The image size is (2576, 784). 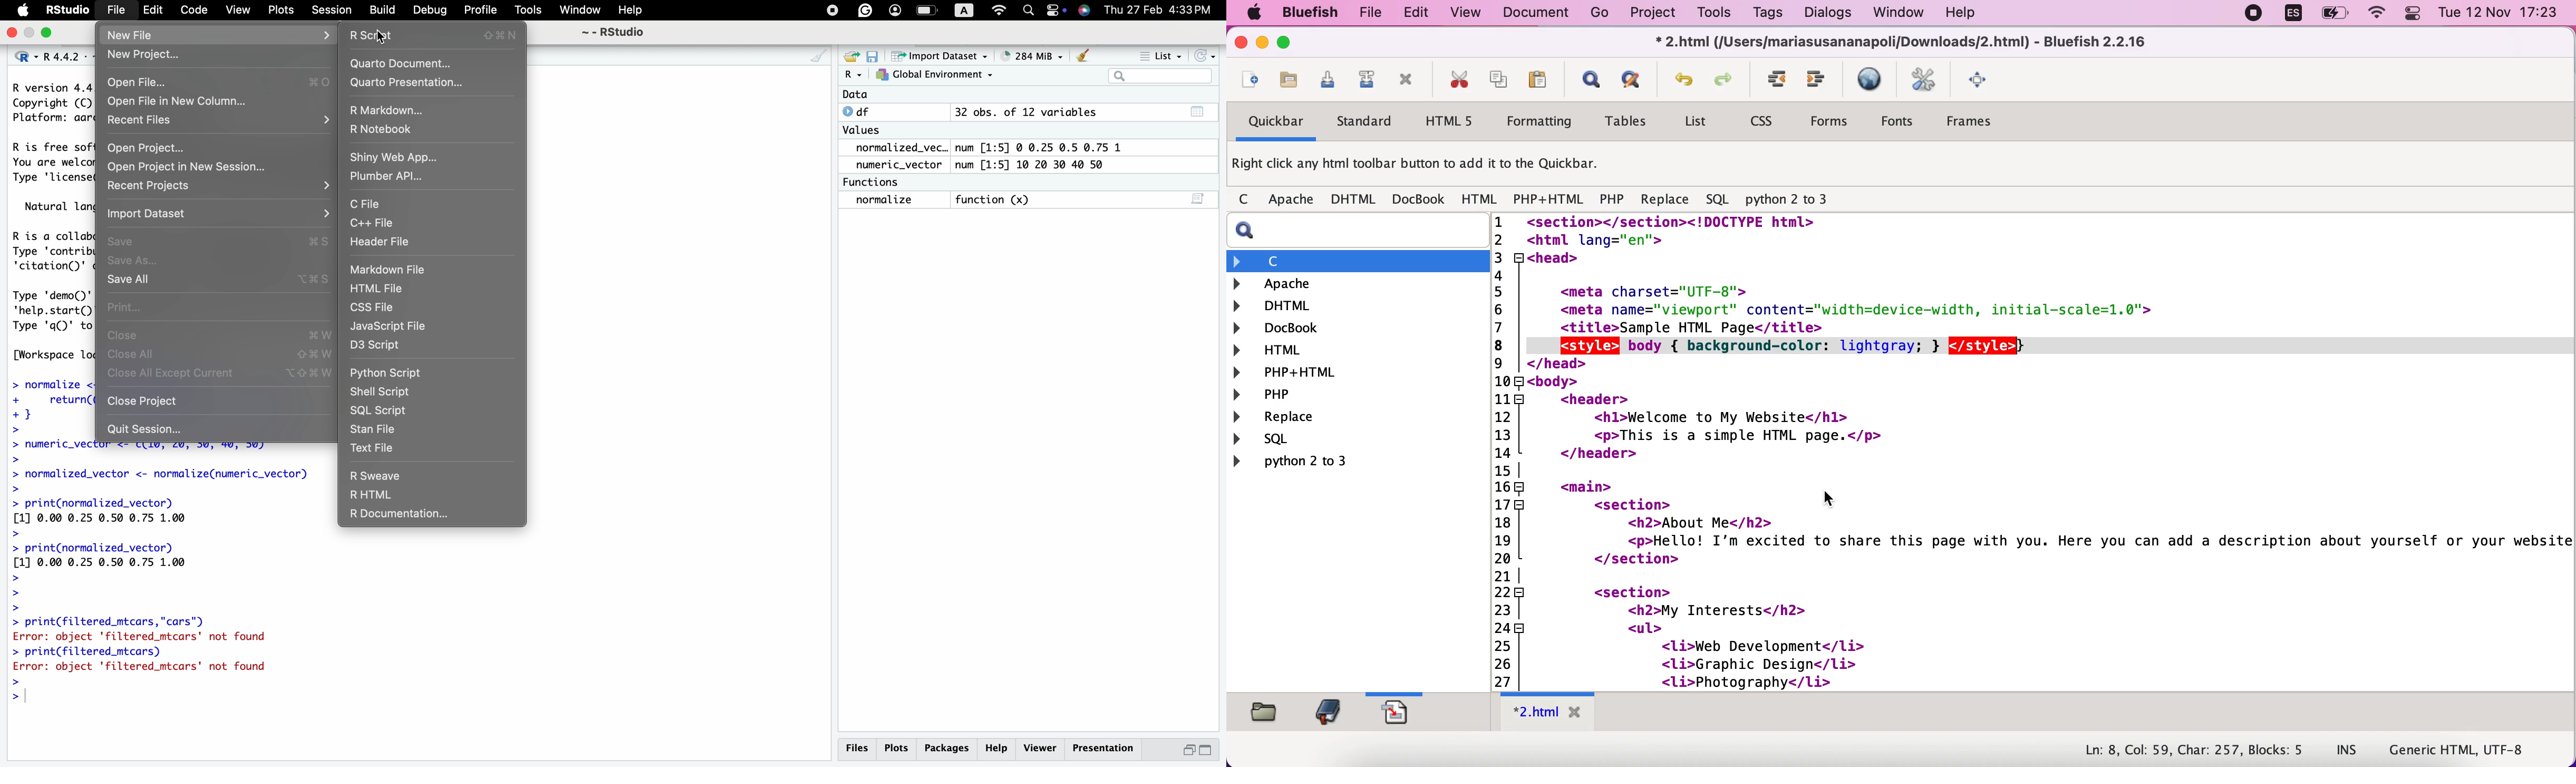 I want to click on Thu 27 Feb 4:33PM, so click(x=1158, y=10).